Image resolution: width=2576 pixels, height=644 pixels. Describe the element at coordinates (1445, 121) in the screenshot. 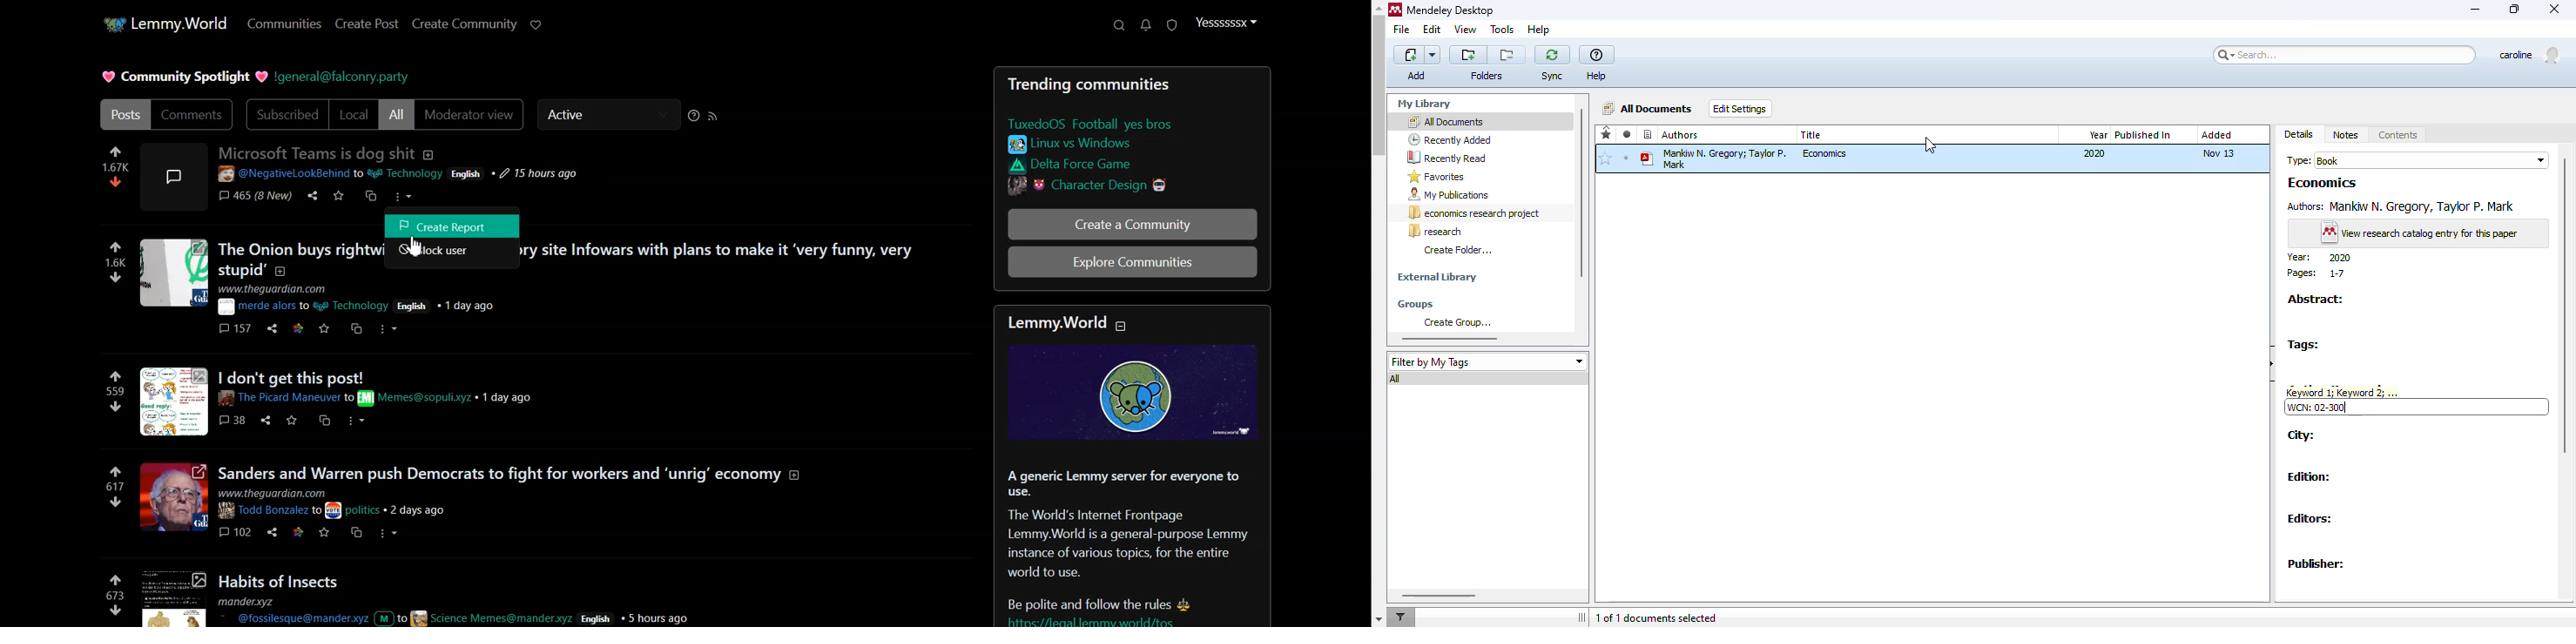

I see `all documents` at that location.